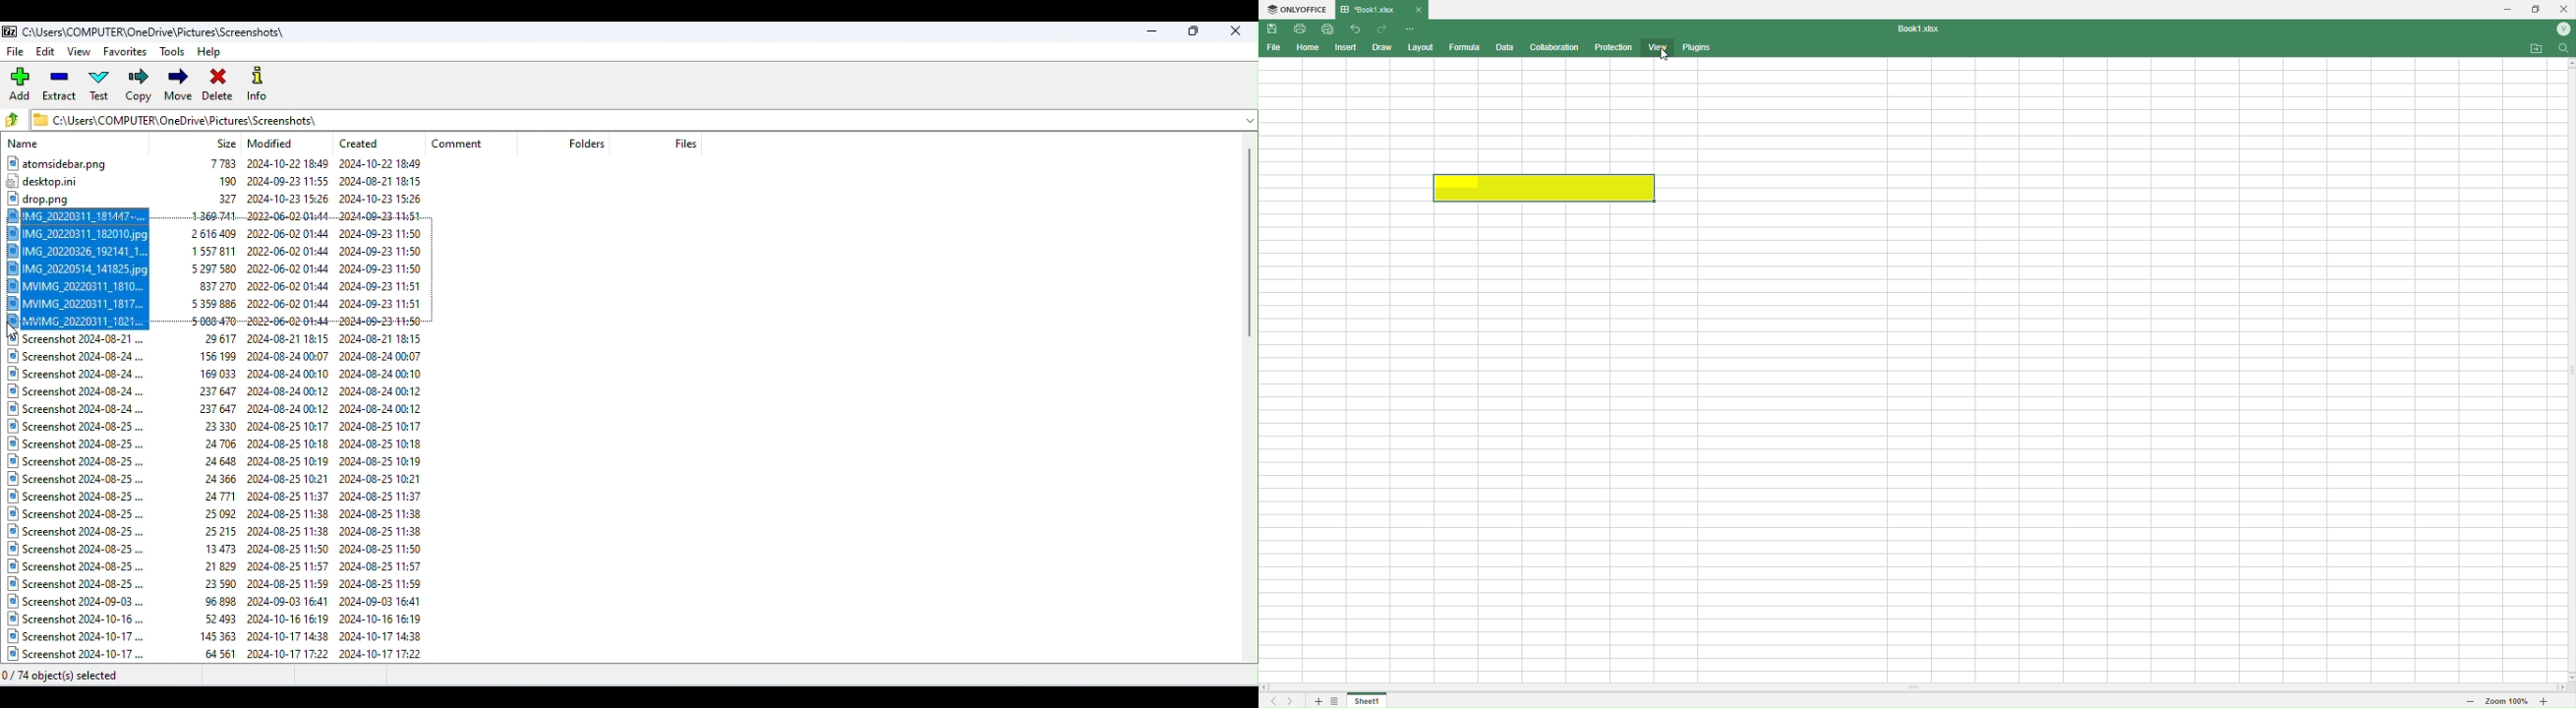 The height and width of the screenshot is (728, 2576). I want to click on Restore down, so click(2537, 10).